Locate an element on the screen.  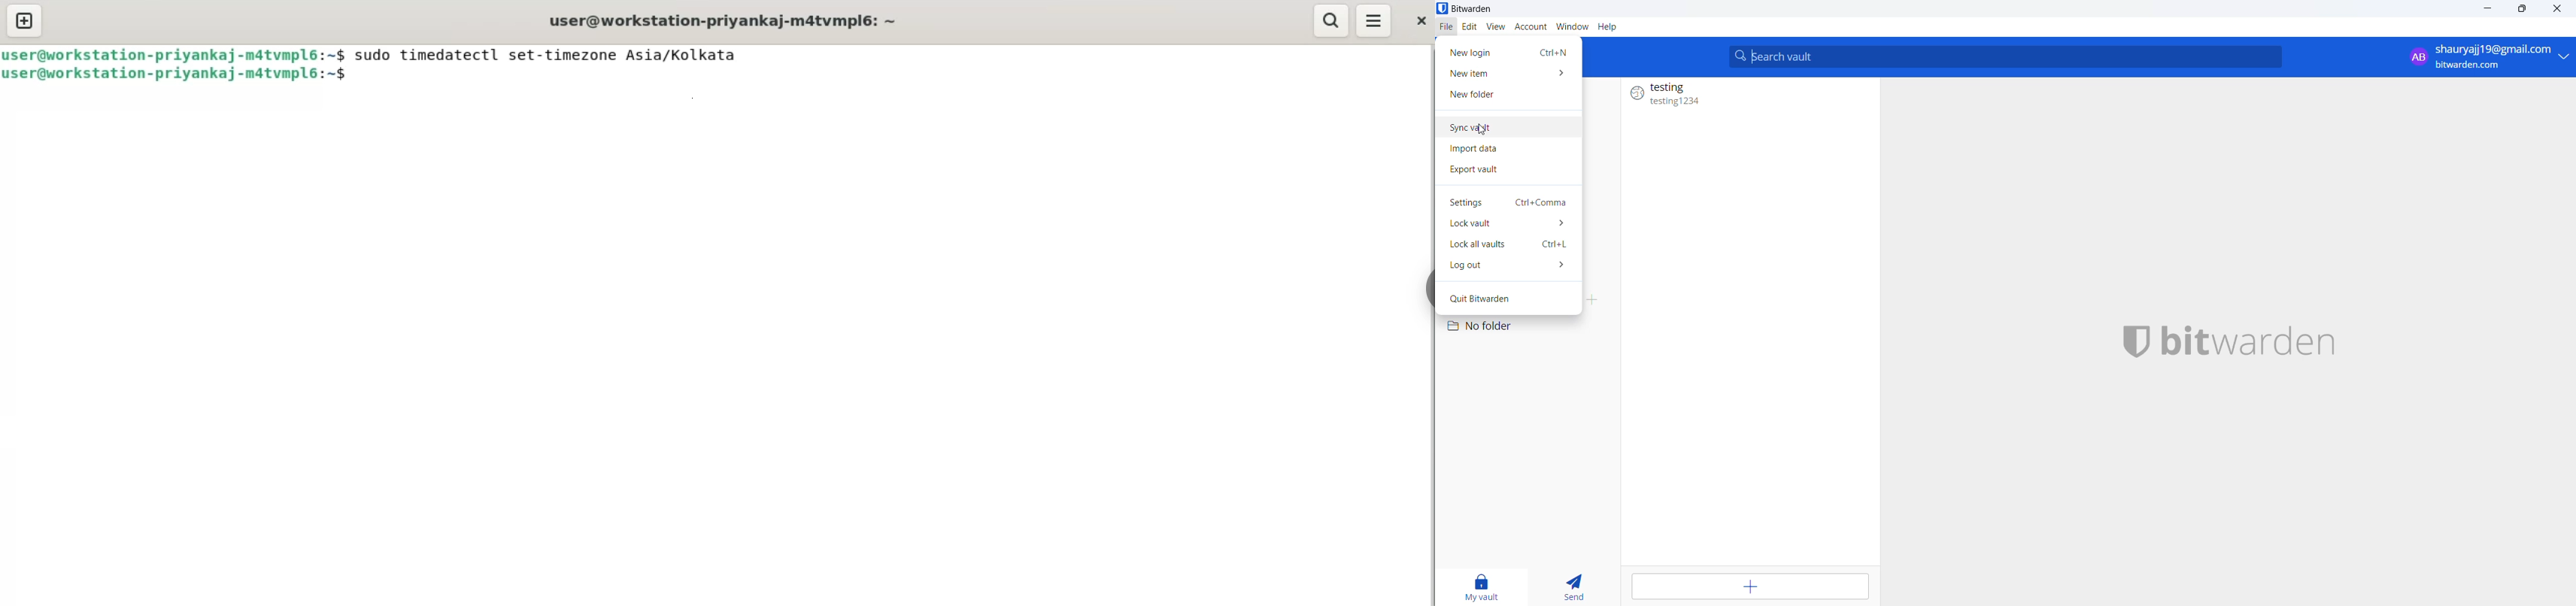
search is located at coordinates (1330, 21).